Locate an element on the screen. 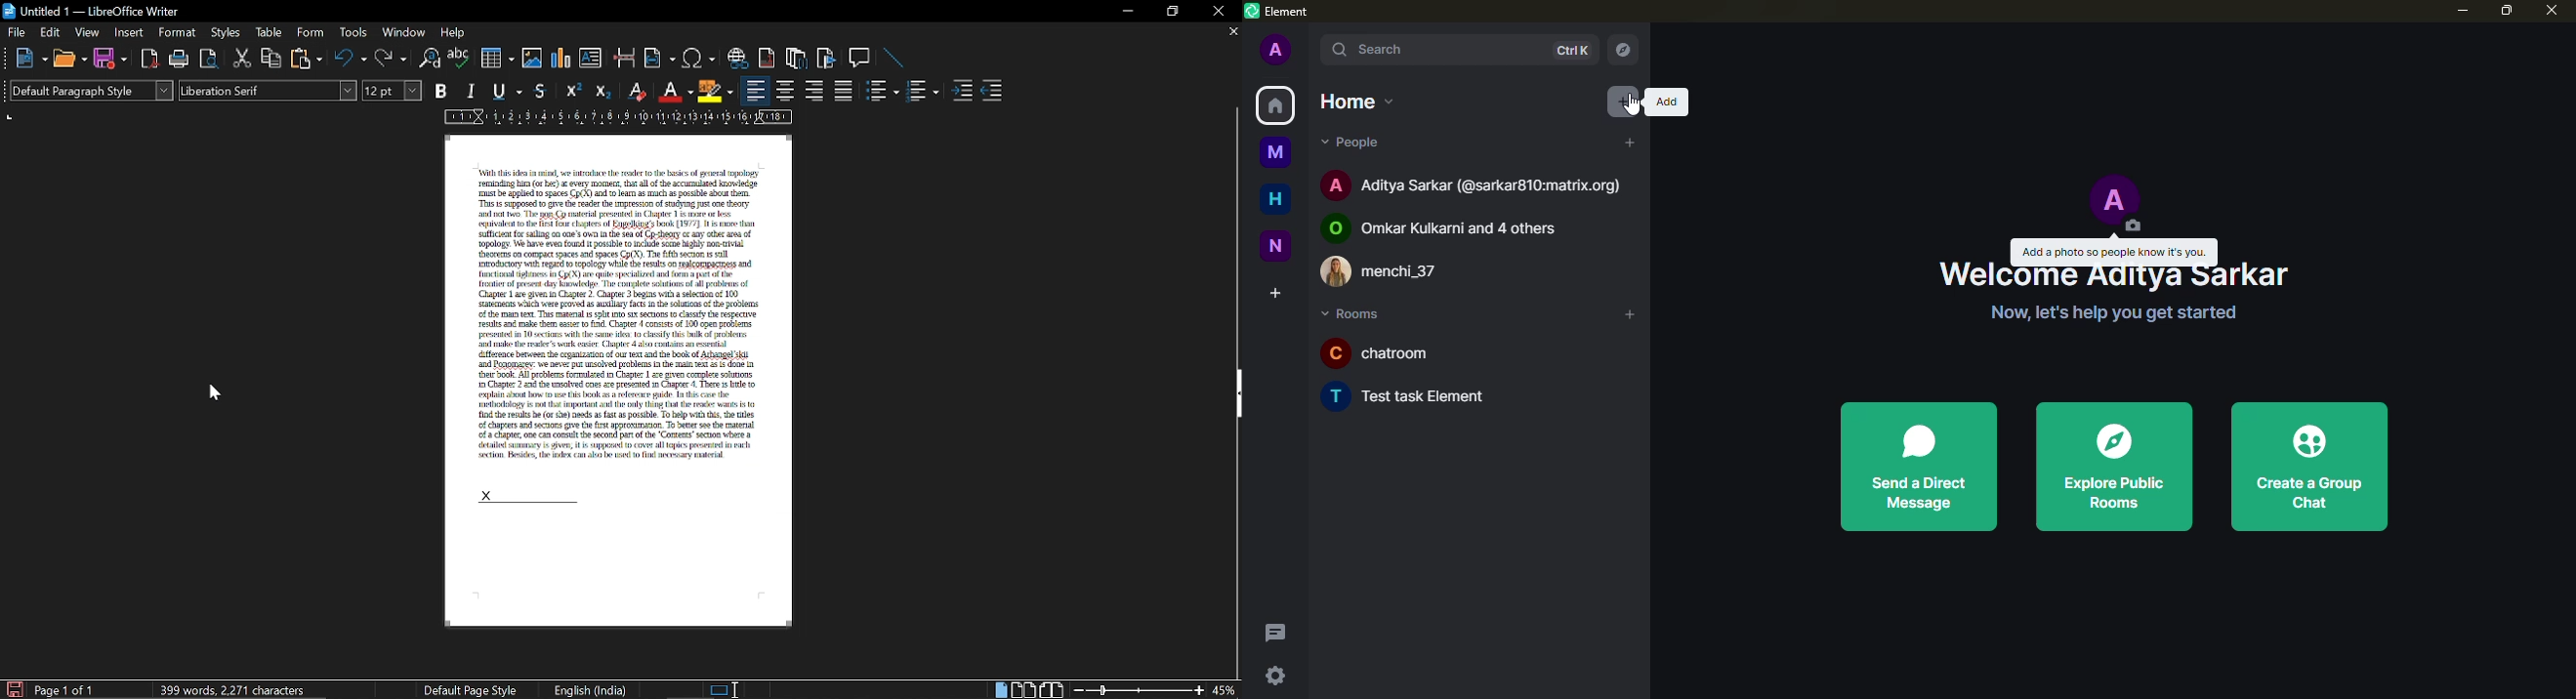 The image size is (2576, 700). toggle print preview is located at coordinates (212, 58).